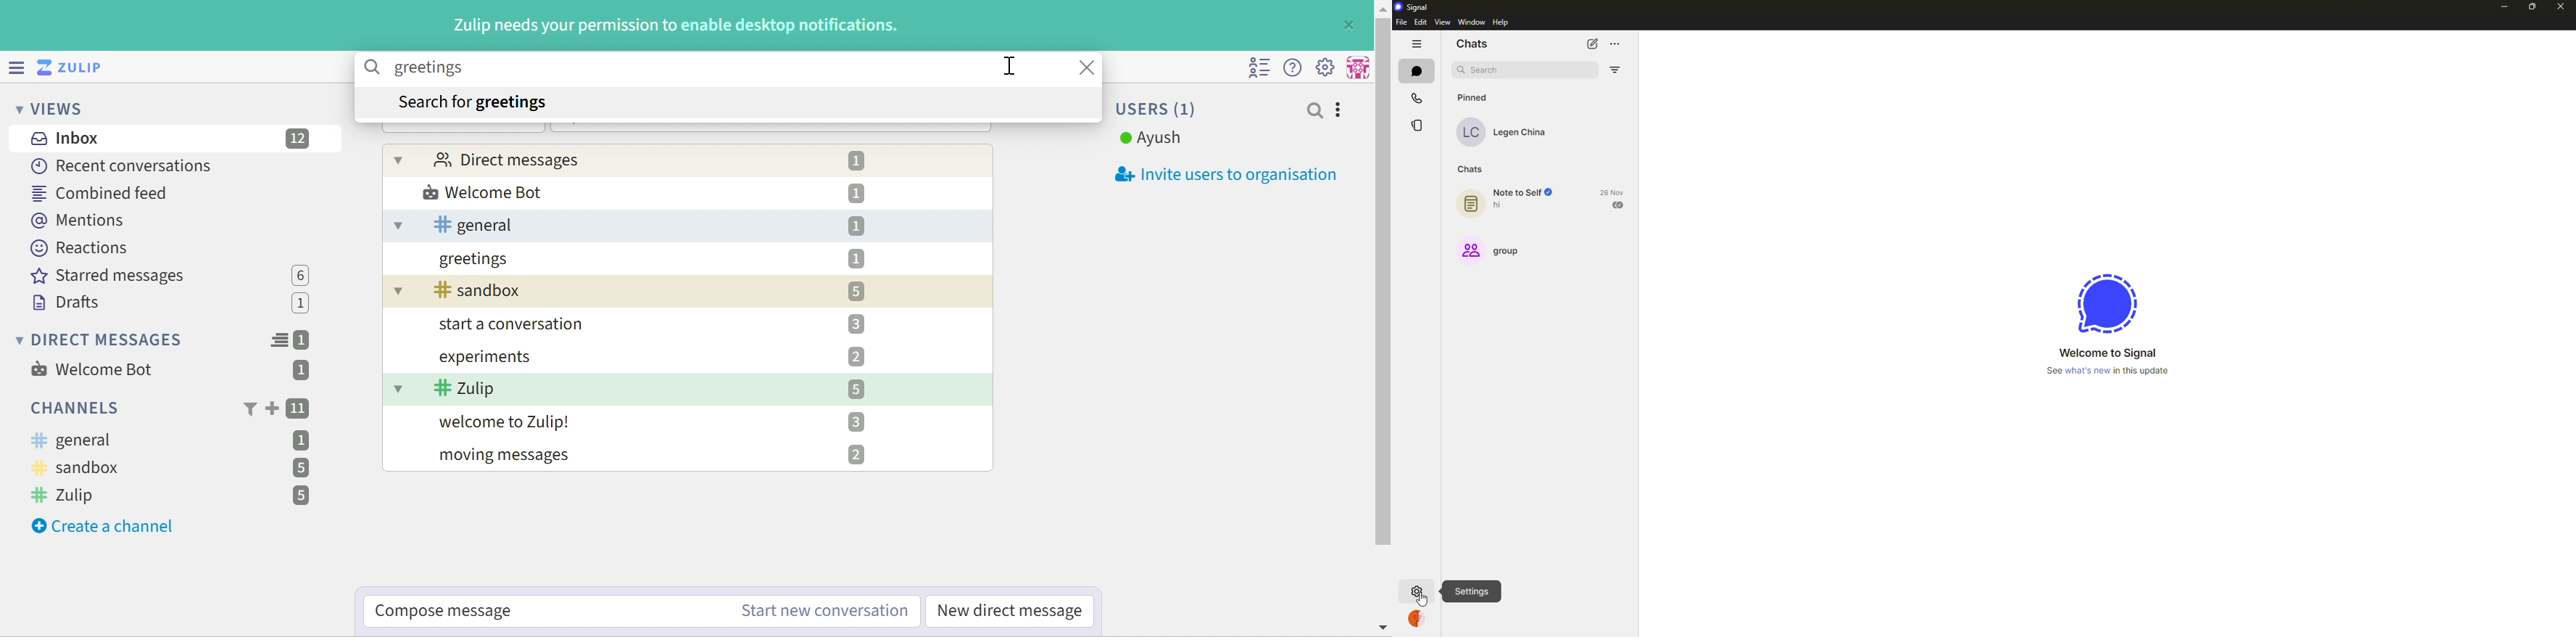 Image resolution: width=2576 pixels, height=644 pixels. What do you see at coordinates (1472, 96) in the screenshot?
I see `pinned` at bounding box center [1472, 96].